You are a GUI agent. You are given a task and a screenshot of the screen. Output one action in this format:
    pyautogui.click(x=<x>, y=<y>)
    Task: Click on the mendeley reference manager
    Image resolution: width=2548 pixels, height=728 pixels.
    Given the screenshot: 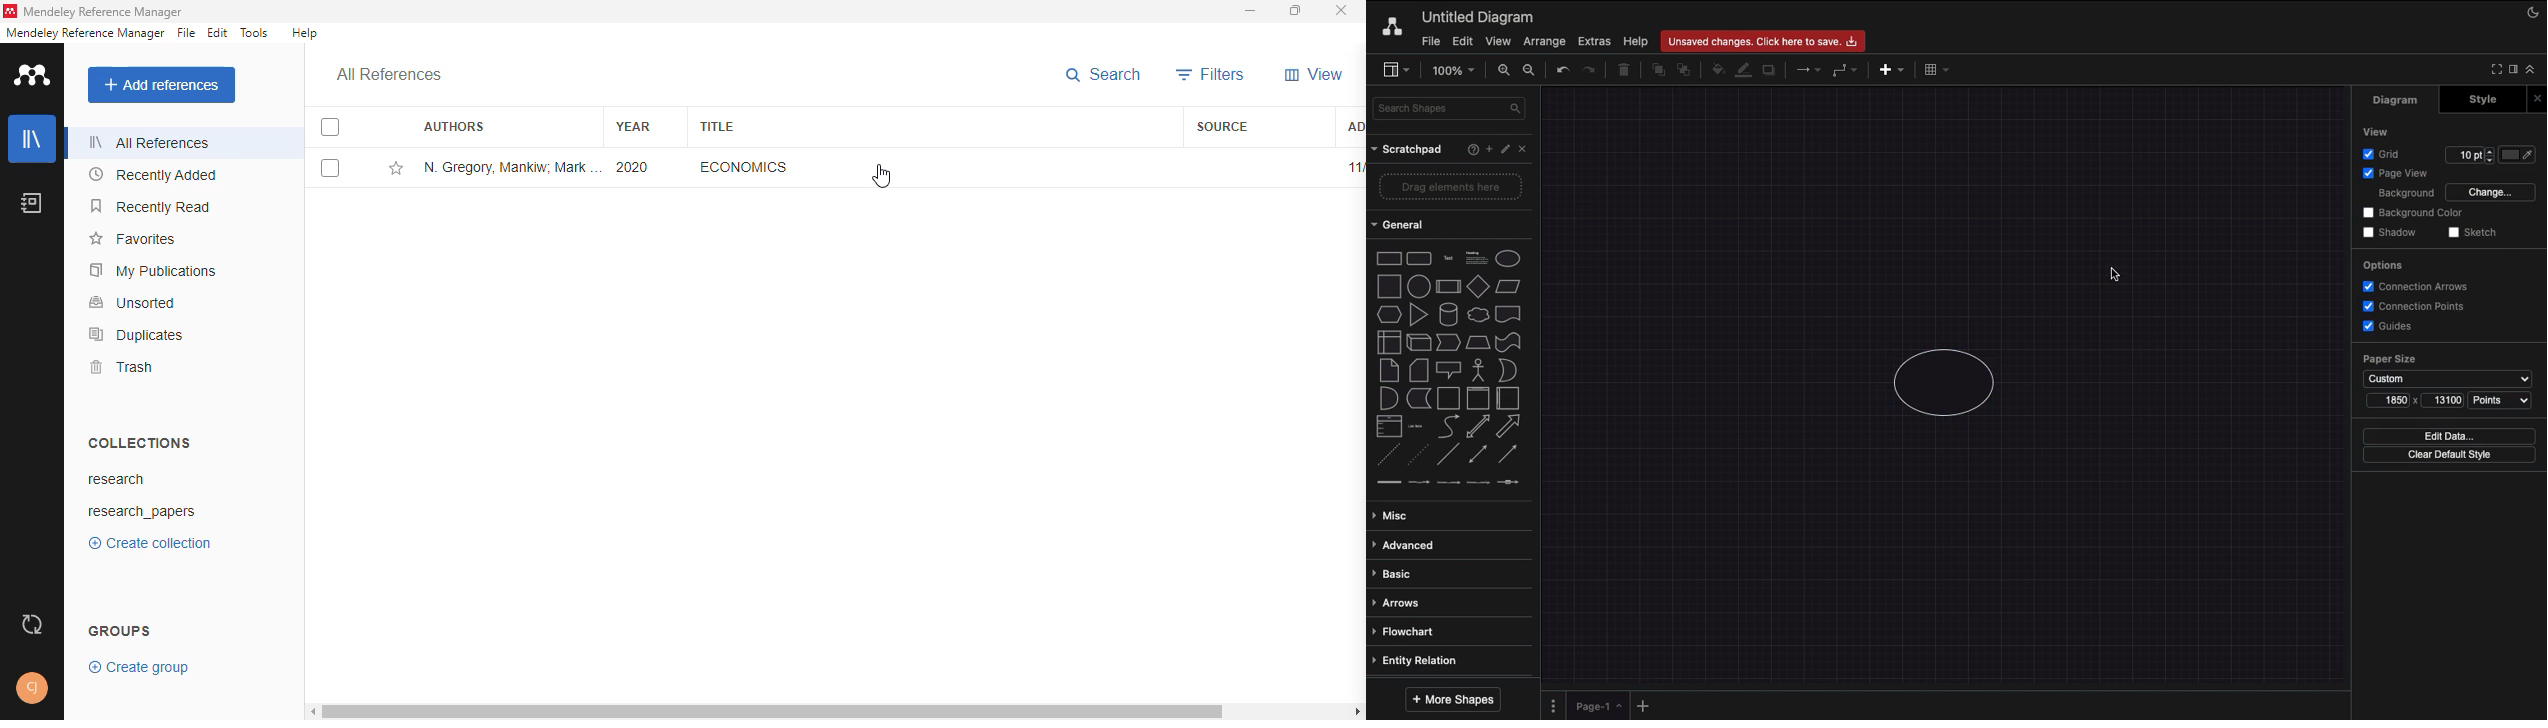 What is the action you would take?
    pyautogui.click(x=85, y=32)
    